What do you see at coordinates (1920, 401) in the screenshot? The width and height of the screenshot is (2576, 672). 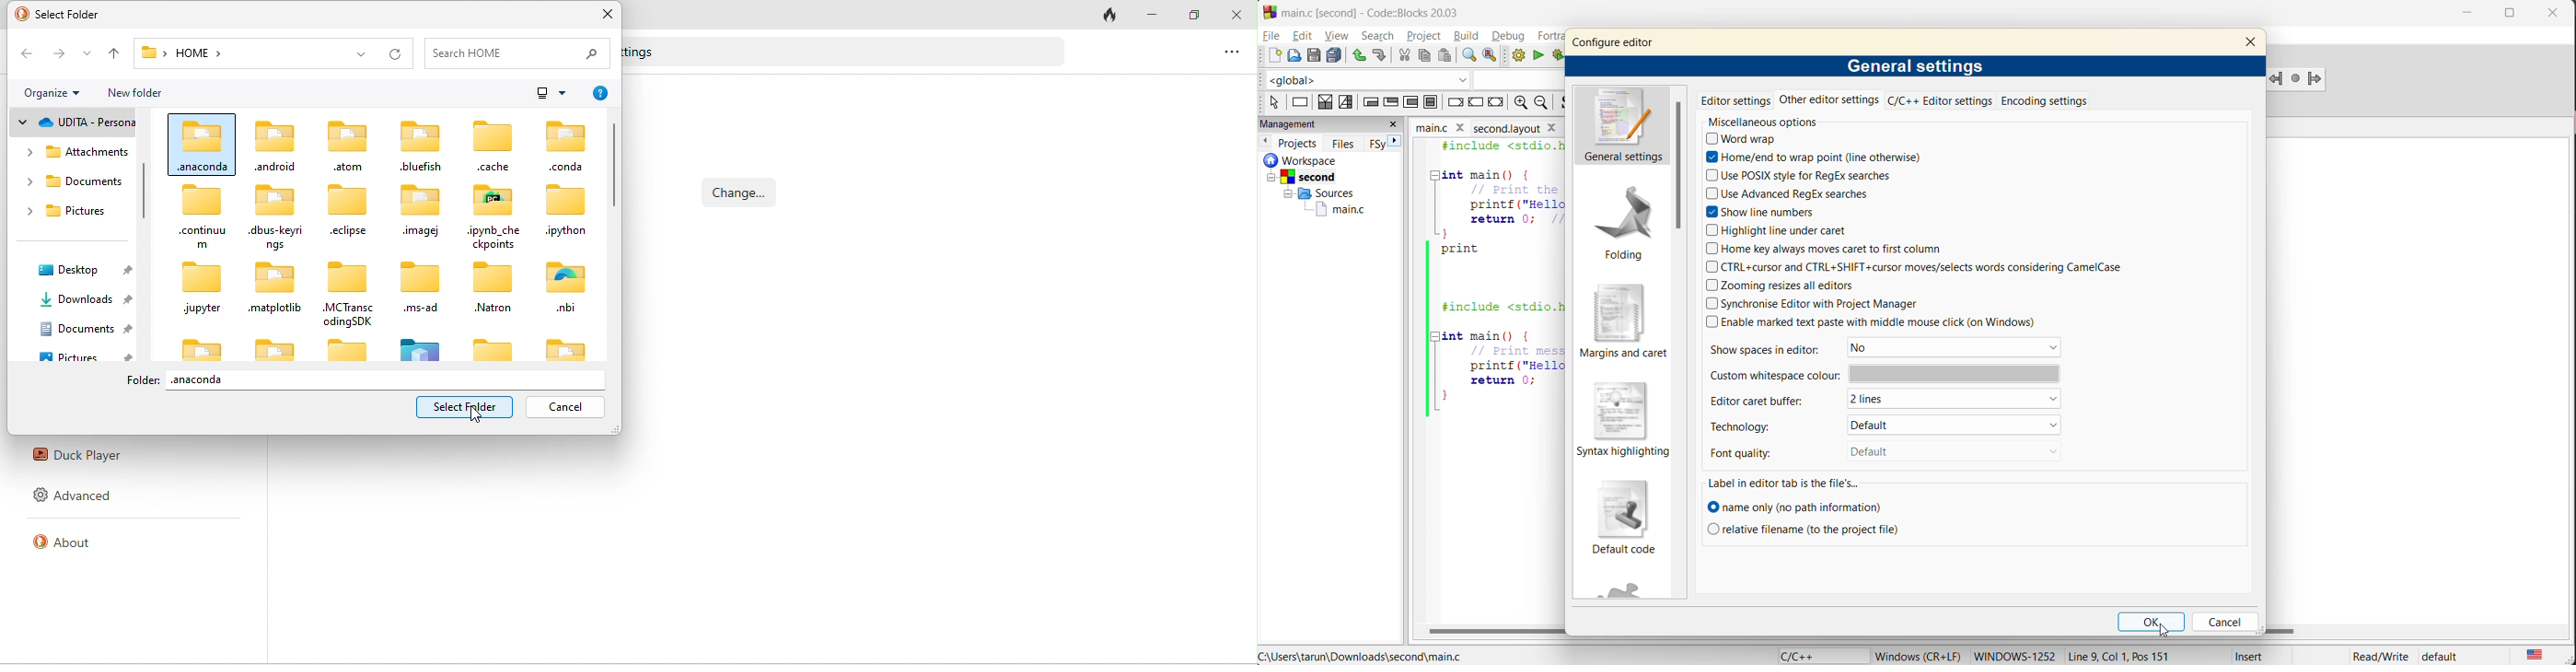 I see `2 lines` at bounding box center [1920, 401].